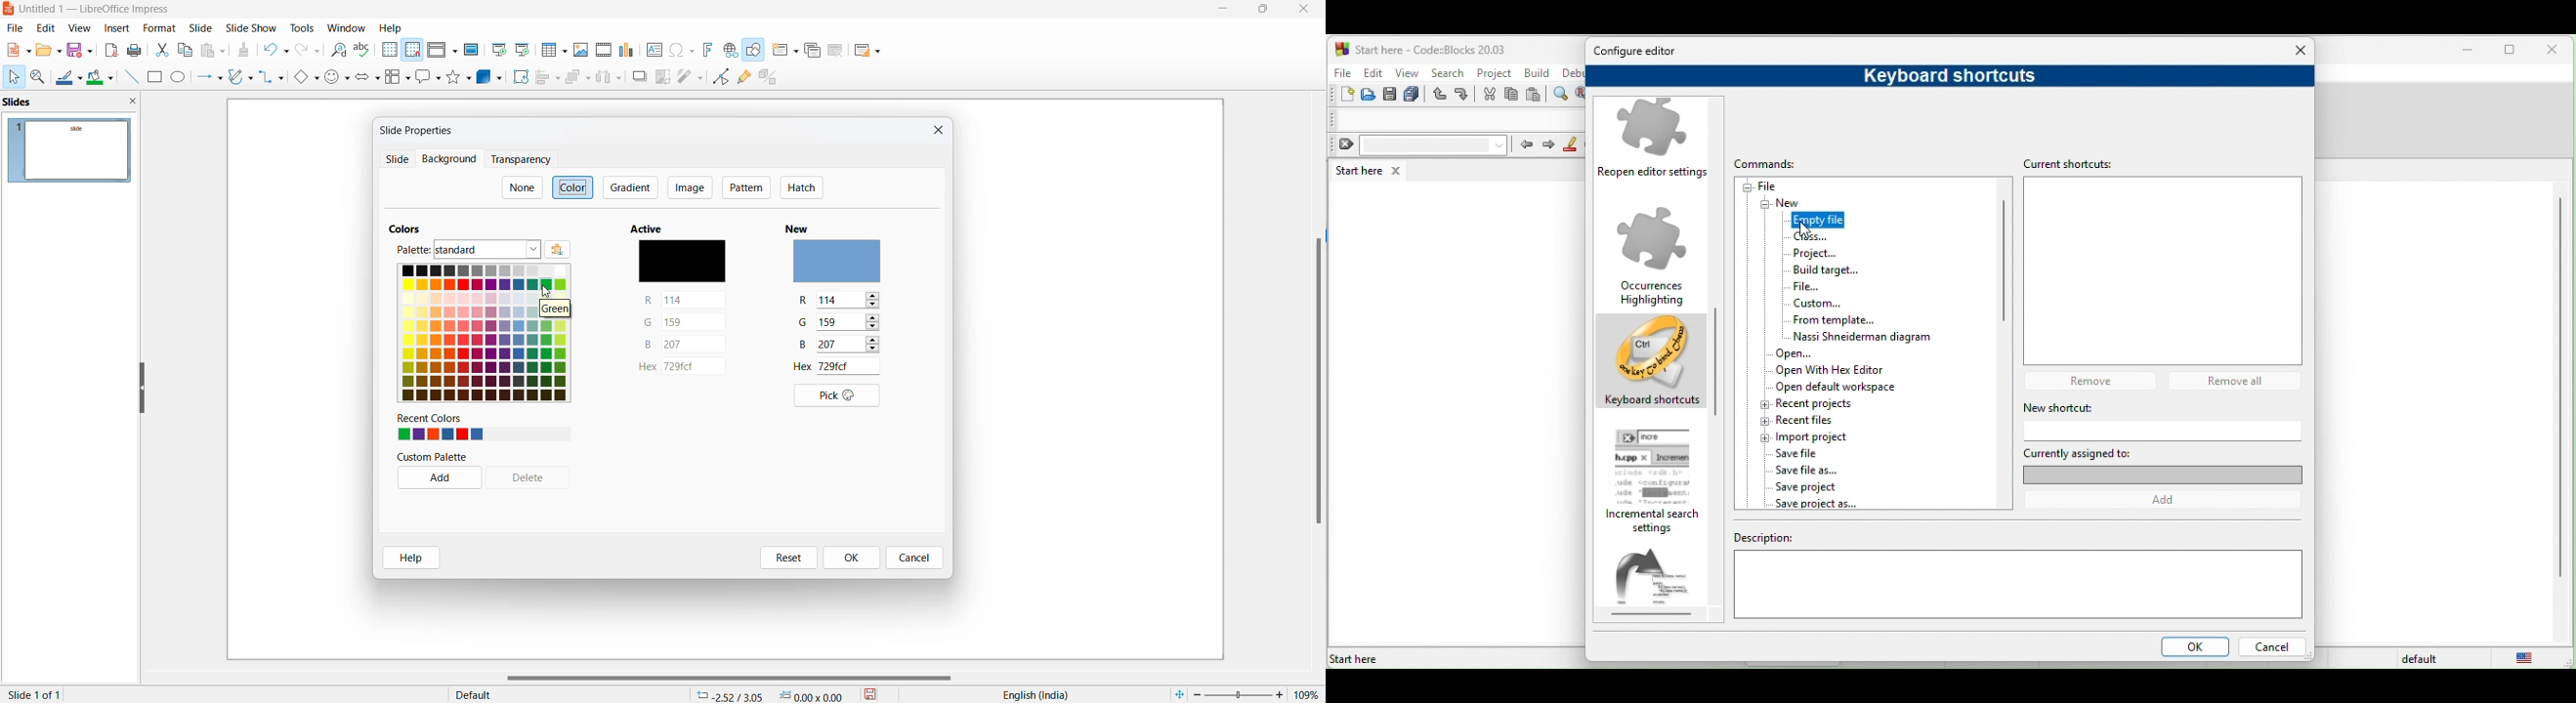 The width and height of the screenshot is (2576, 728). Describe the element at coordinates (877, 345) in the screenshot. I see `increment and decrement` at that location.